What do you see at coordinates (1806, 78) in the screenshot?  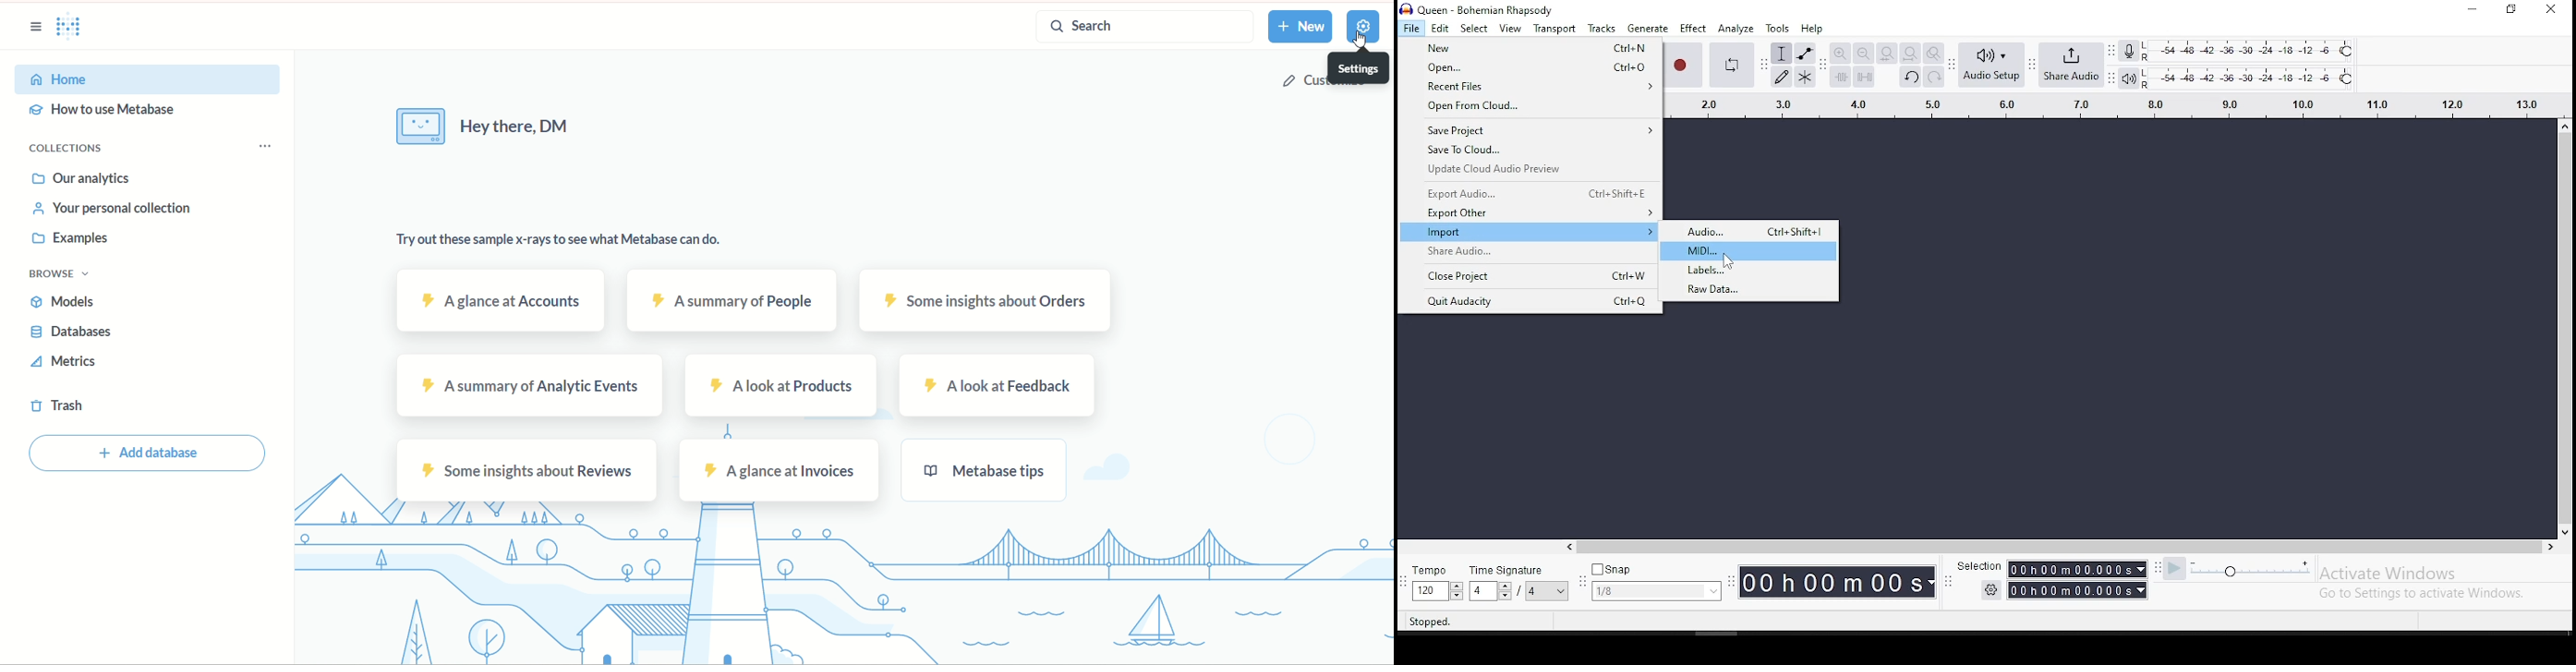 I see `multi tool` at bounding box center [1806, 78].